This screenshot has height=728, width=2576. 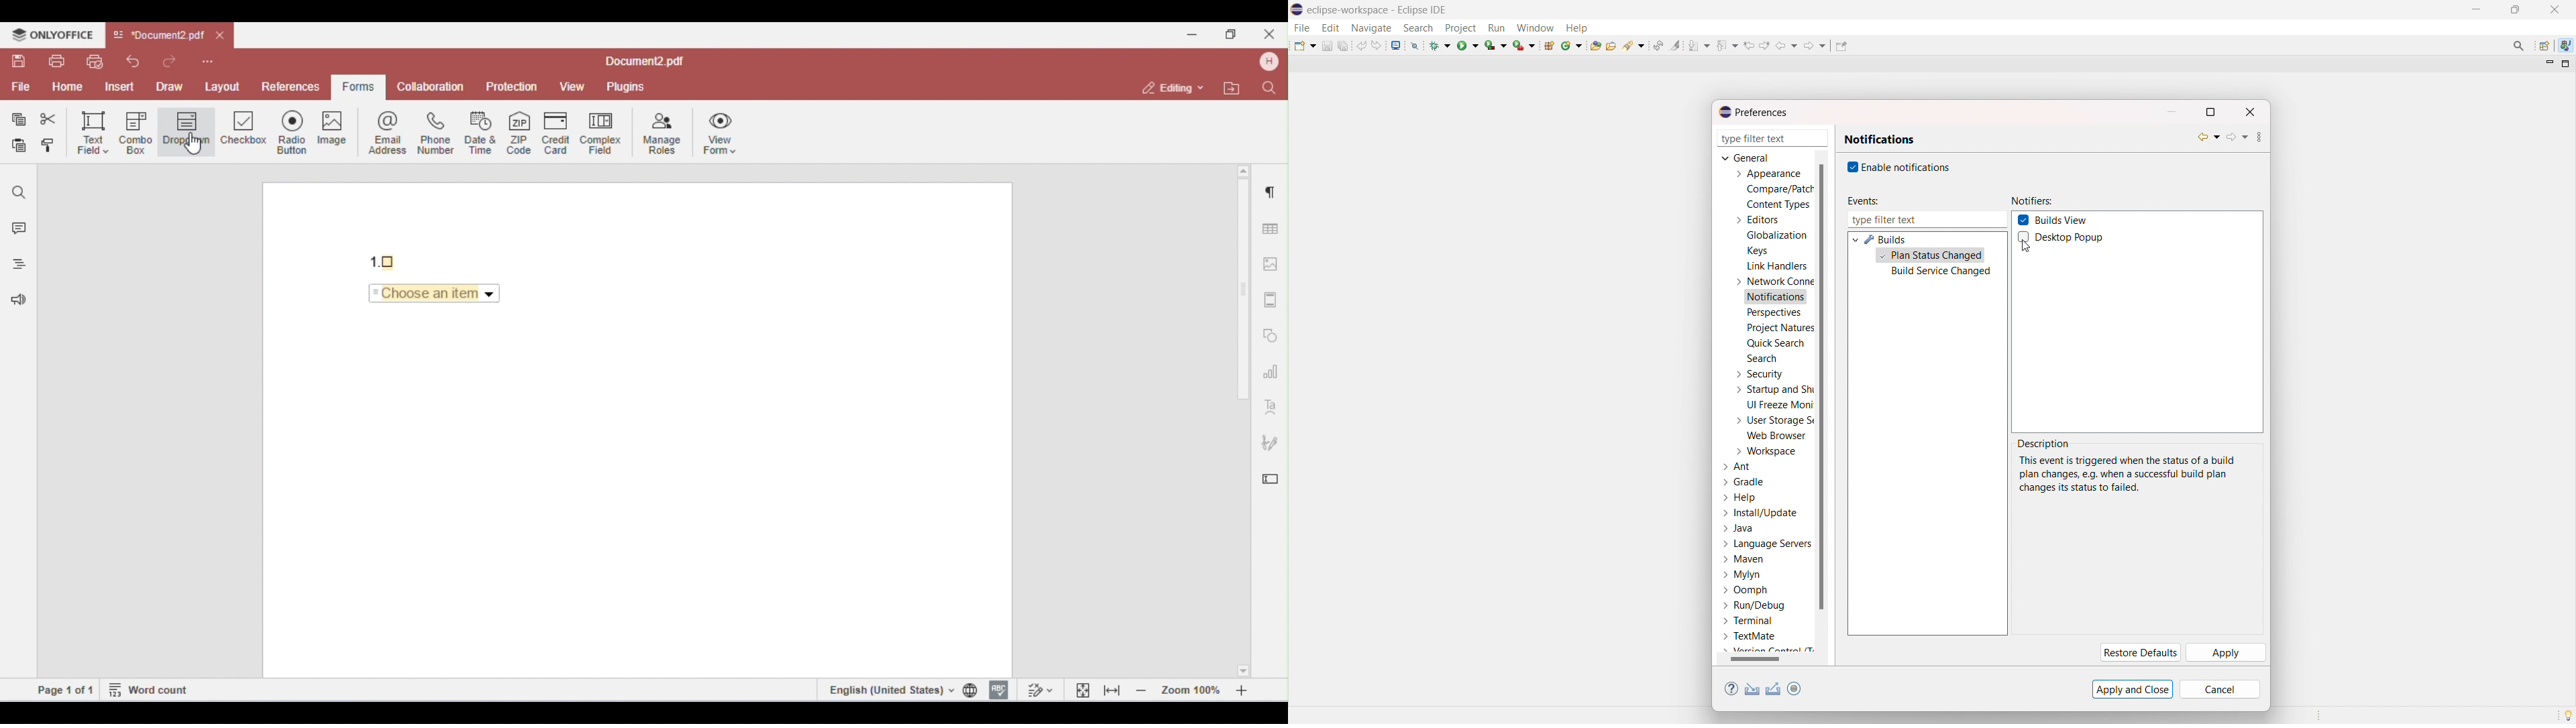 What do you see at coordinates (2568, 715) in the screenshot?
I see `tip of the day` at bounding box center [2568, 715].